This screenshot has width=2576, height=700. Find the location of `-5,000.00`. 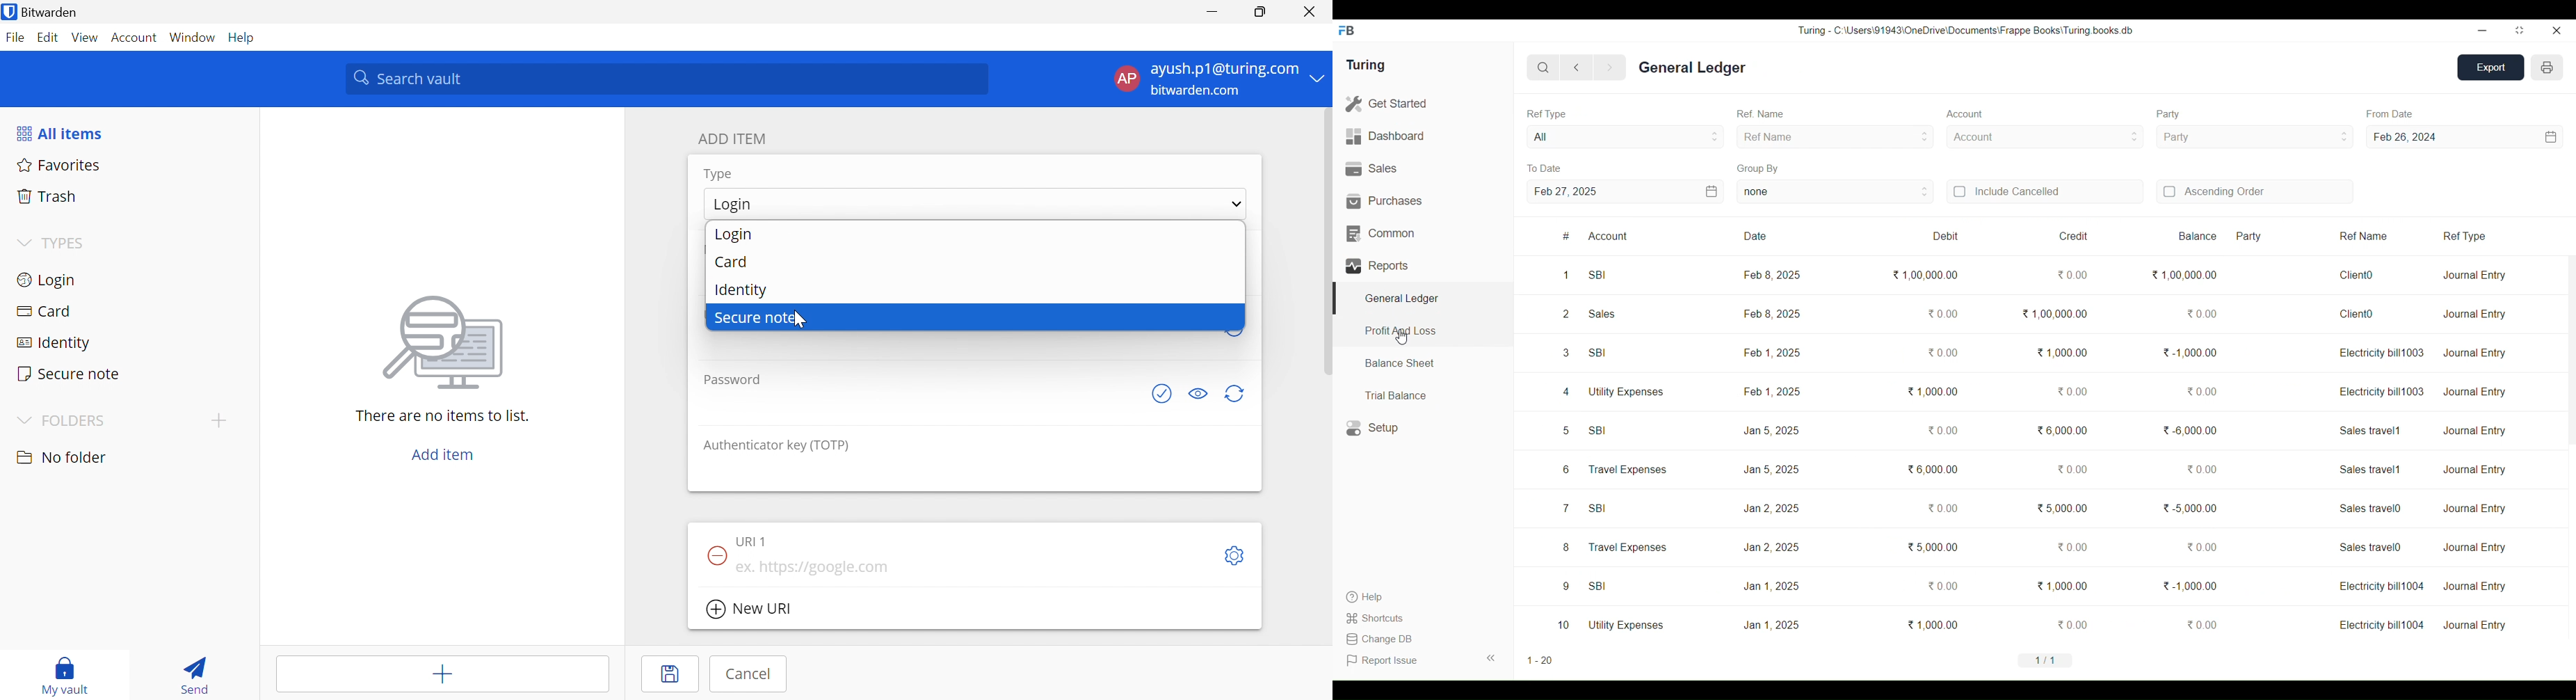

-5,000.00 is located at coordinates (2191, 508).